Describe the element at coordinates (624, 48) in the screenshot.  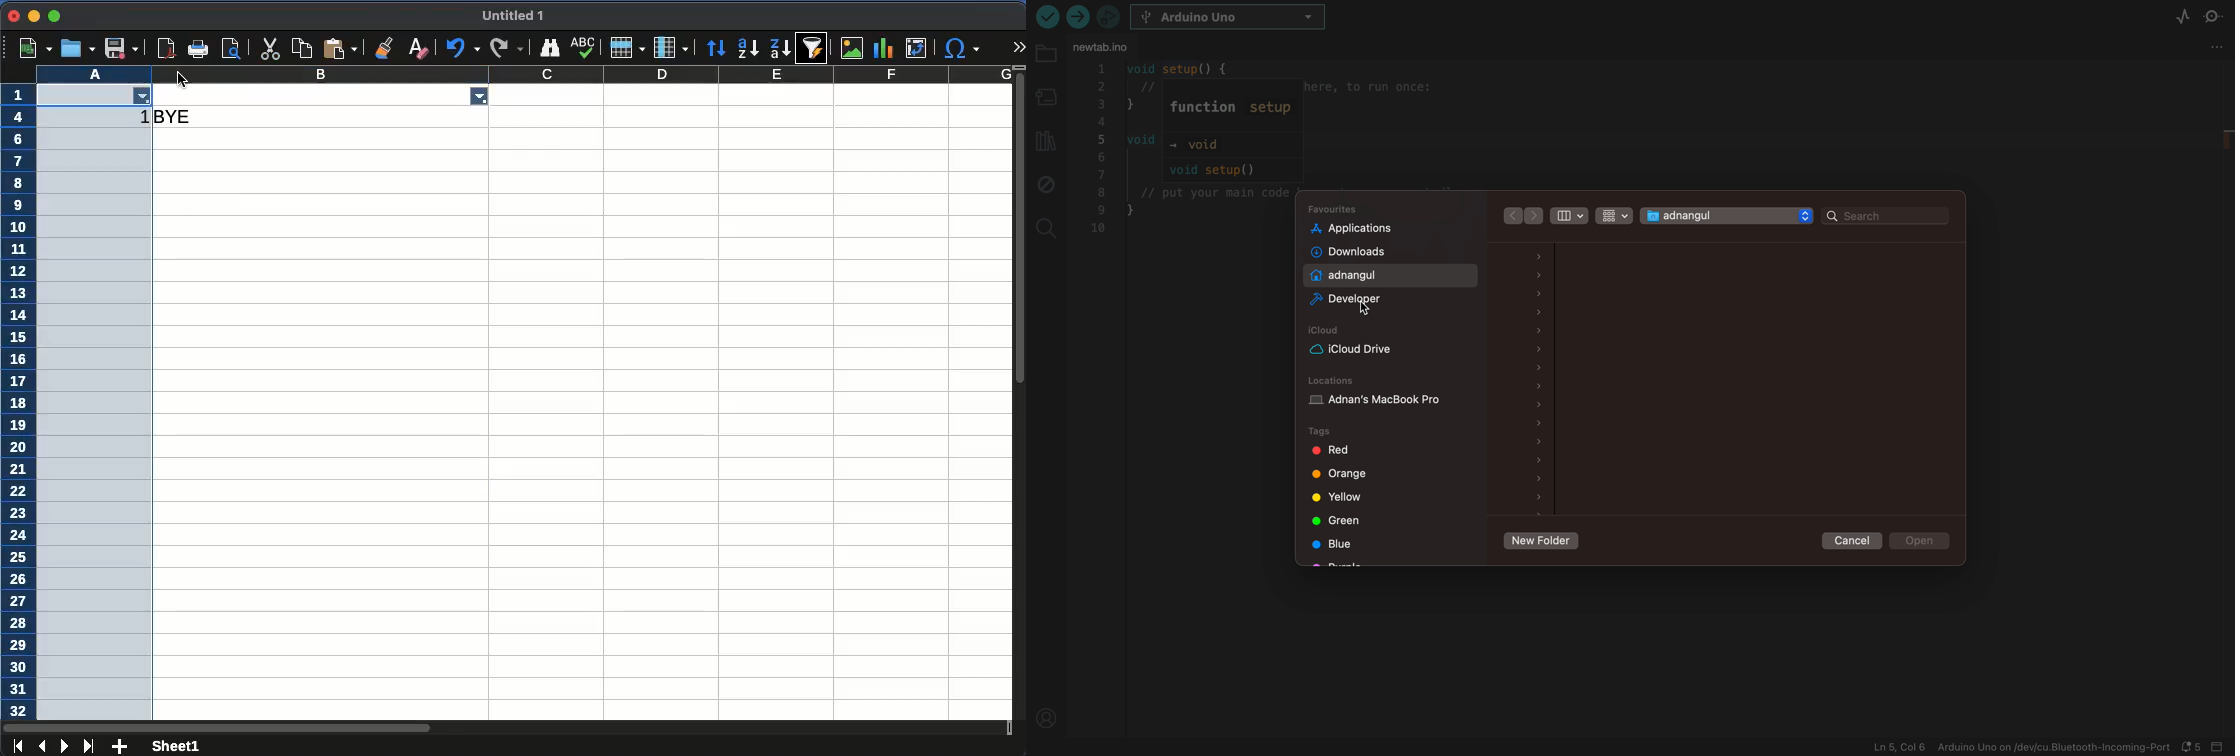
I see `row` at that location.